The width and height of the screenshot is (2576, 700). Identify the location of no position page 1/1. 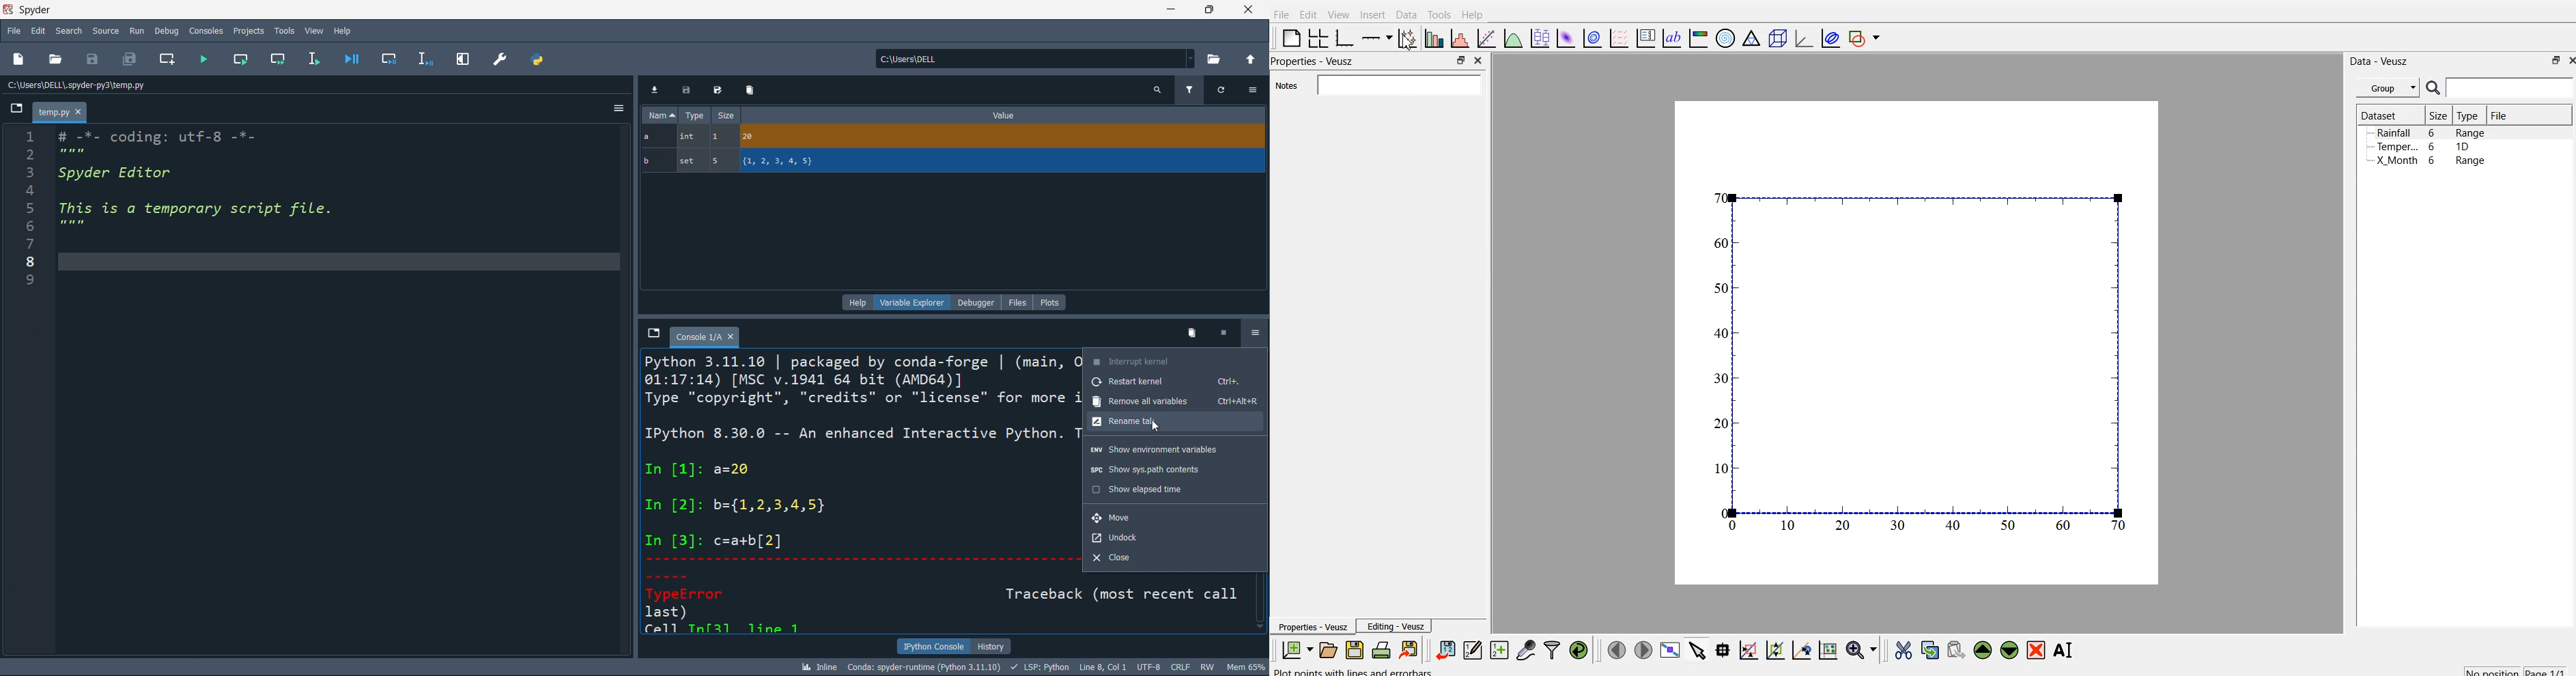
(2515, 668).